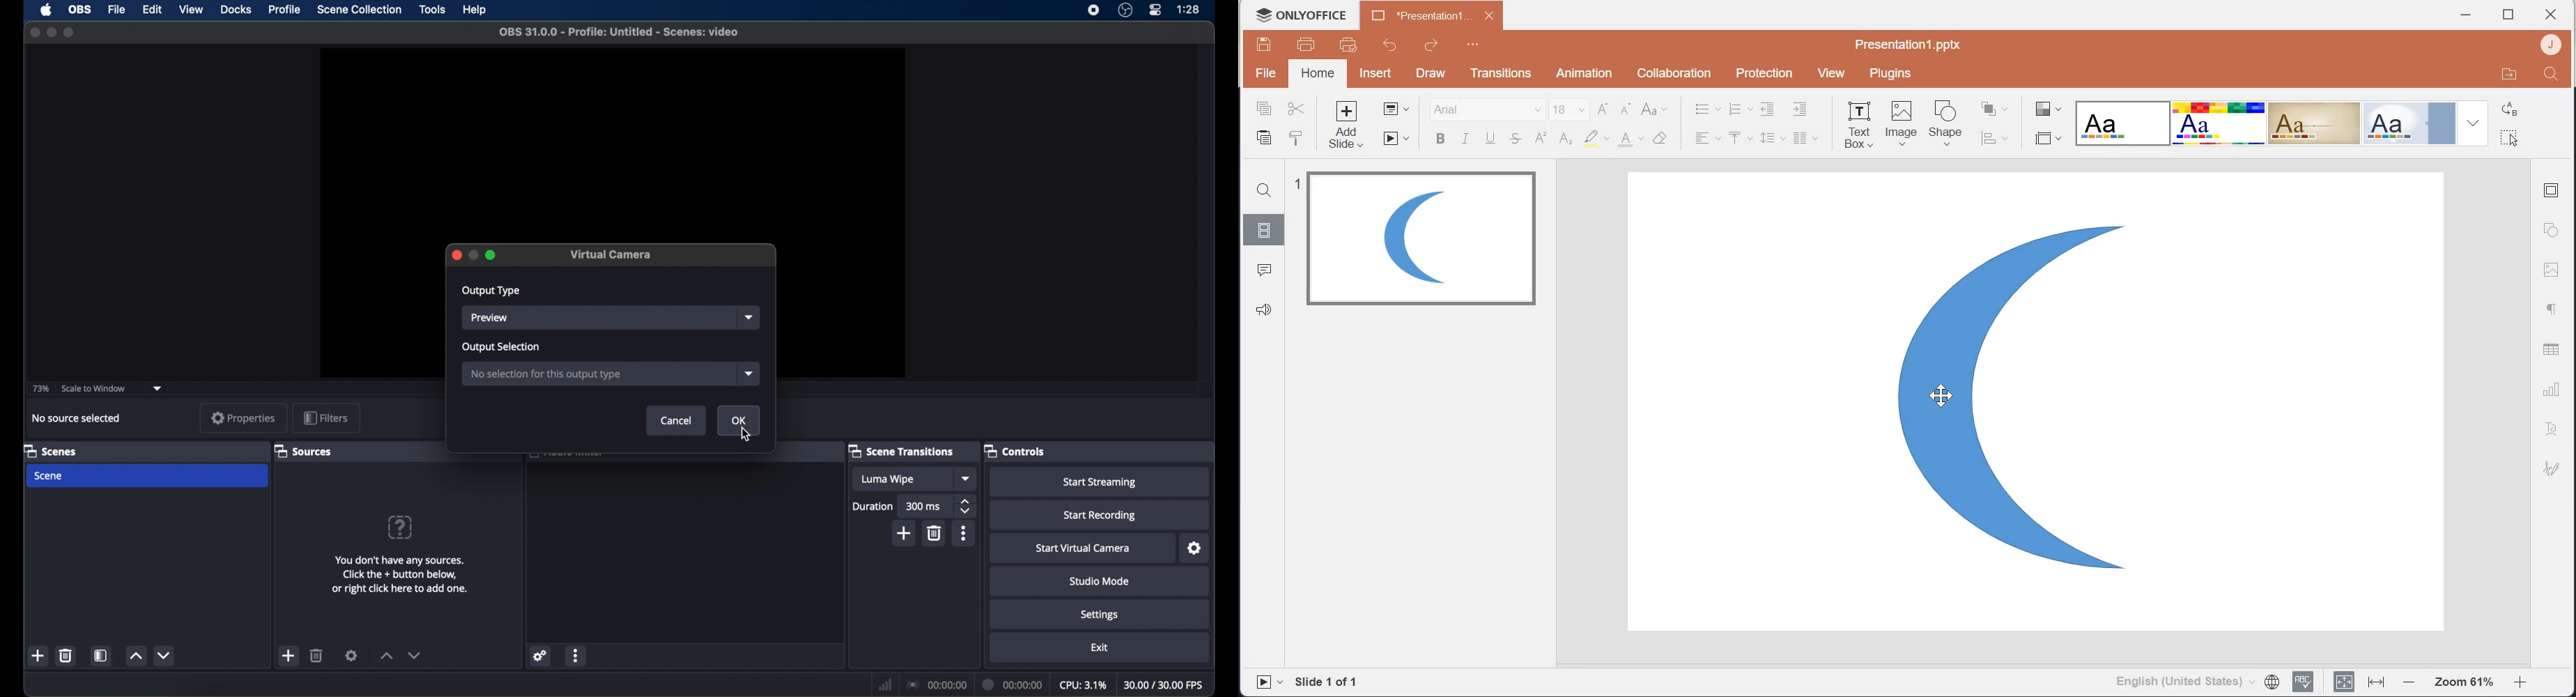 The height and width of the screenshot is (700, 2576). I want to click on virtual camera, so click(612, 255).